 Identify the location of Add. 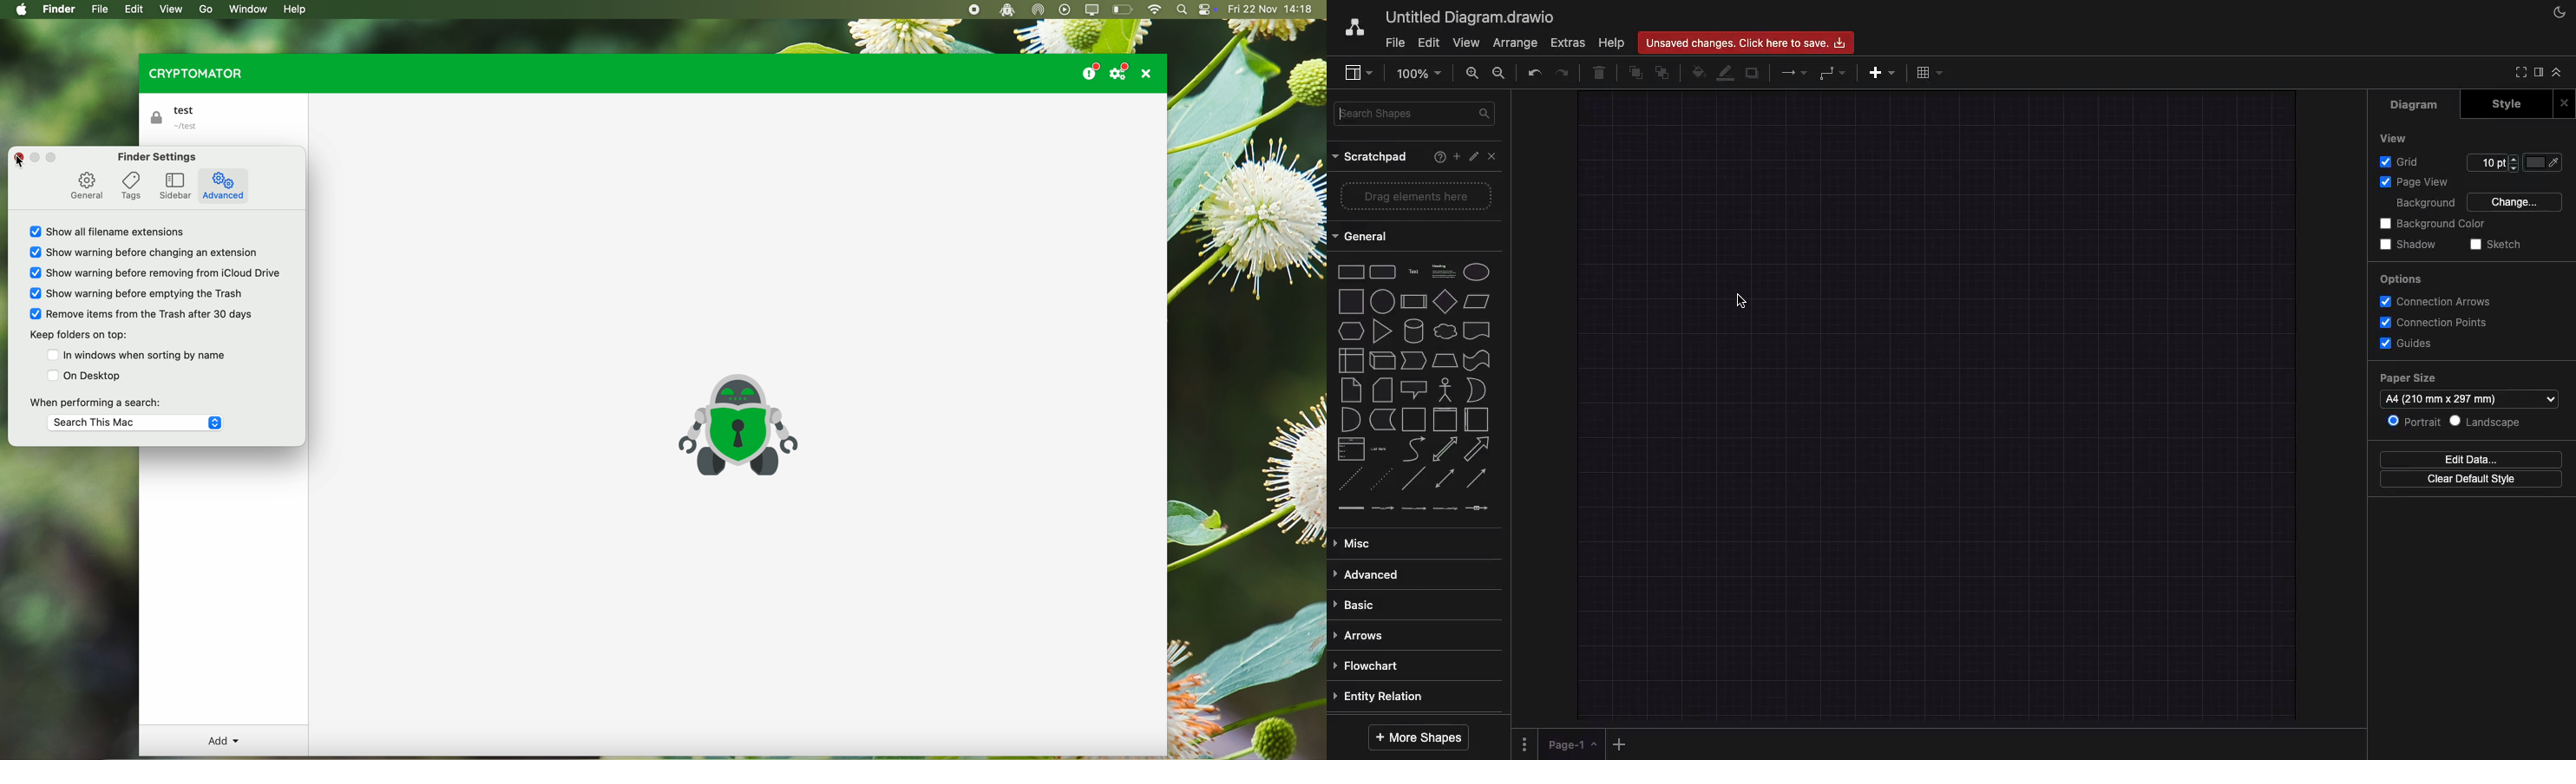
(1622, 744).